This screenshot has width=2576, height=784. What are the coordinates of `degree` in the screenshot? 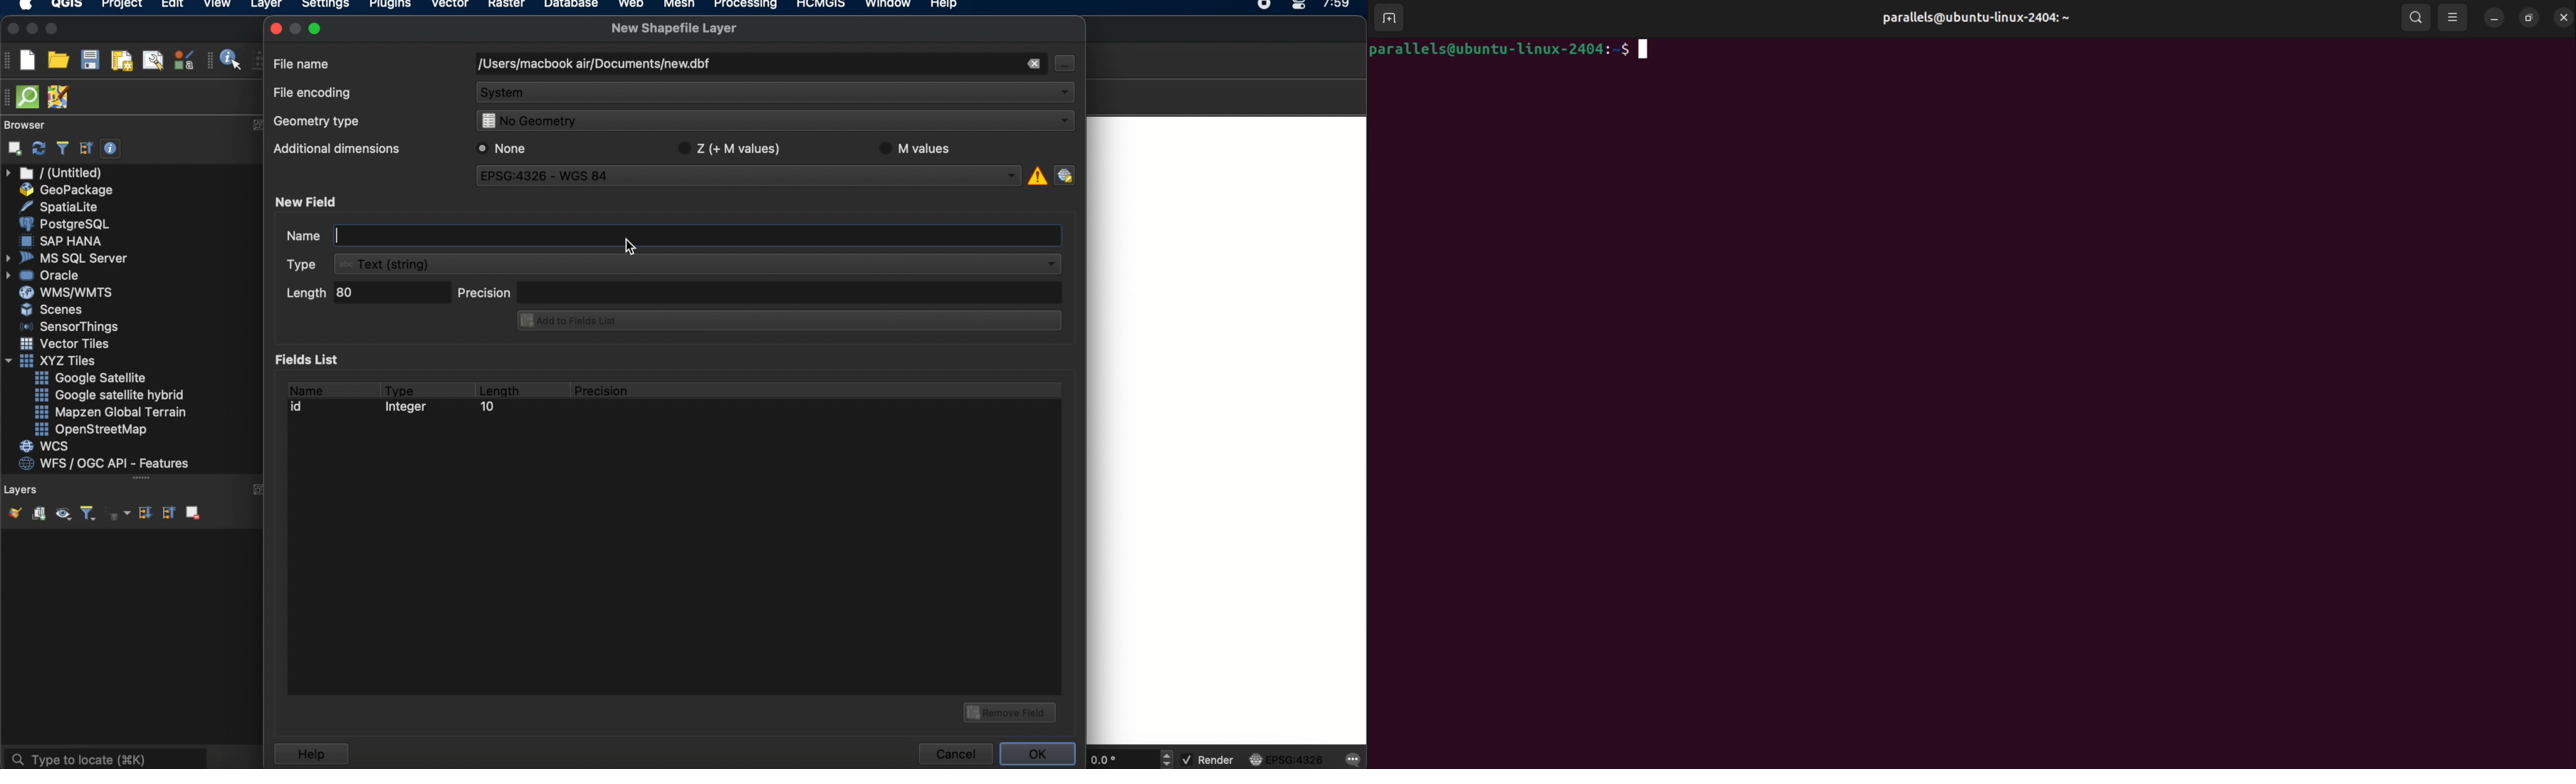 It's located at (1119, 759).